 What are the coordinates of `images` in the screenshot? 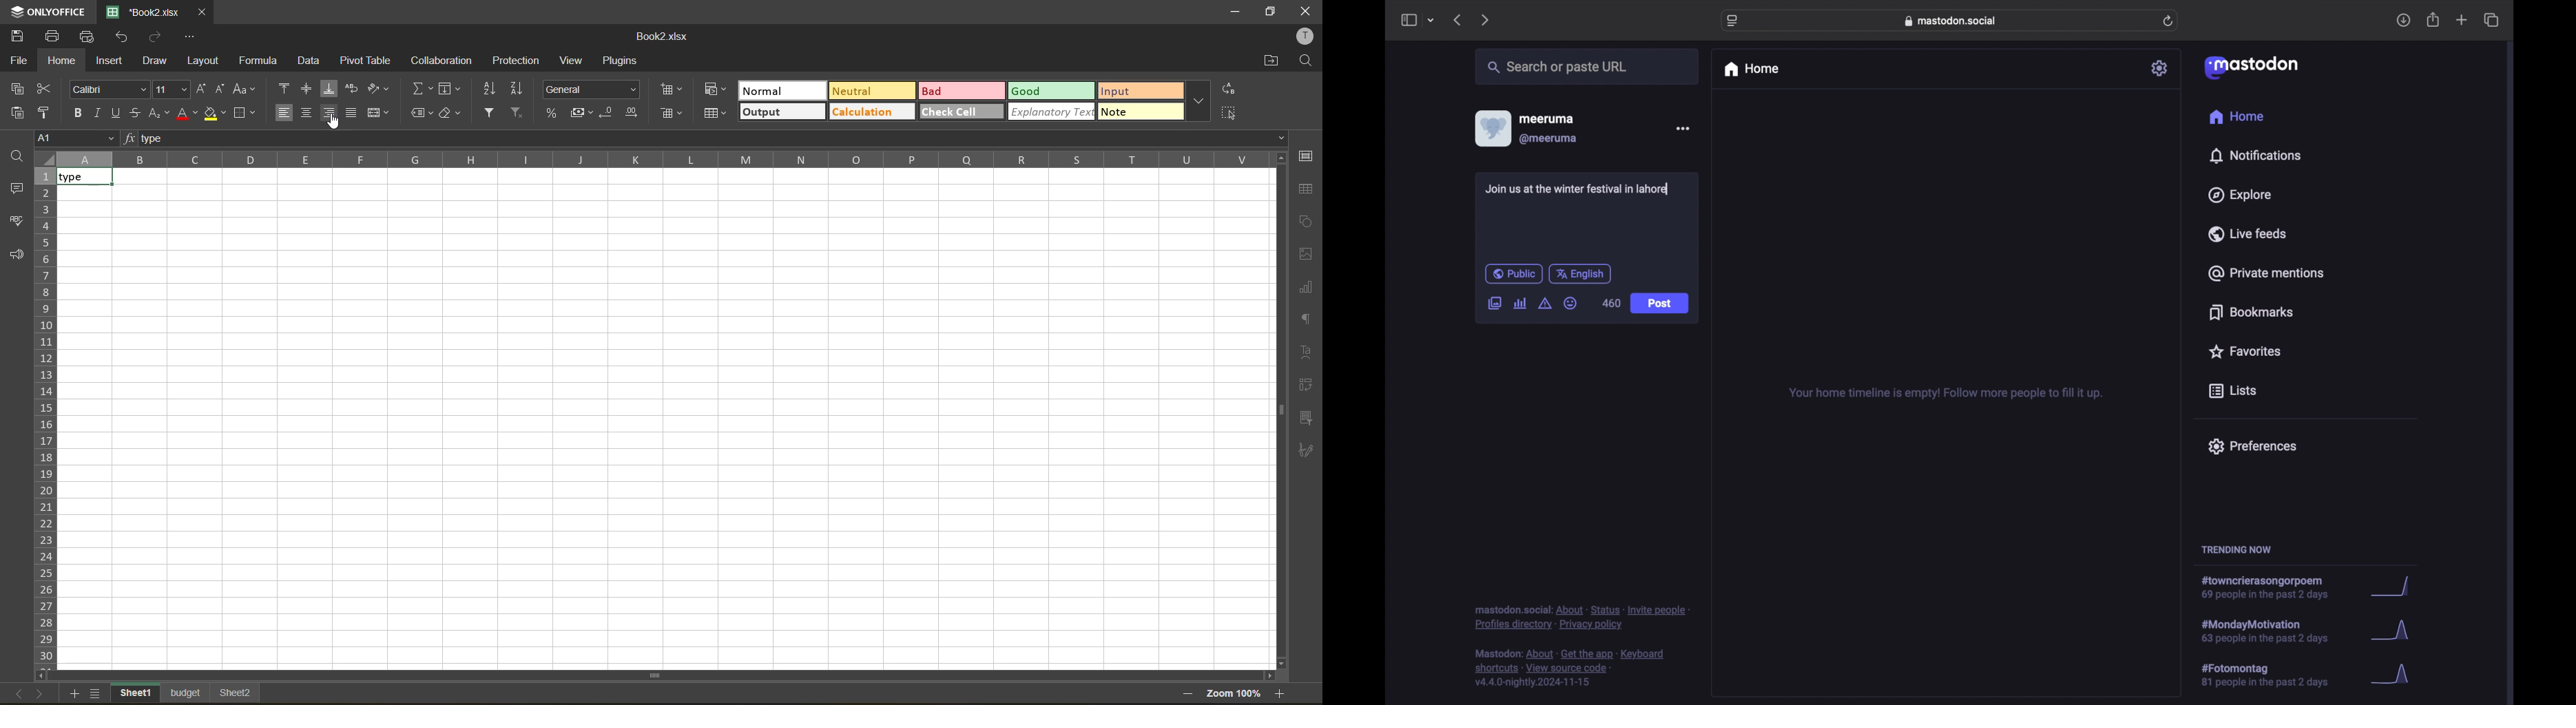 It's located at (1307, 255).